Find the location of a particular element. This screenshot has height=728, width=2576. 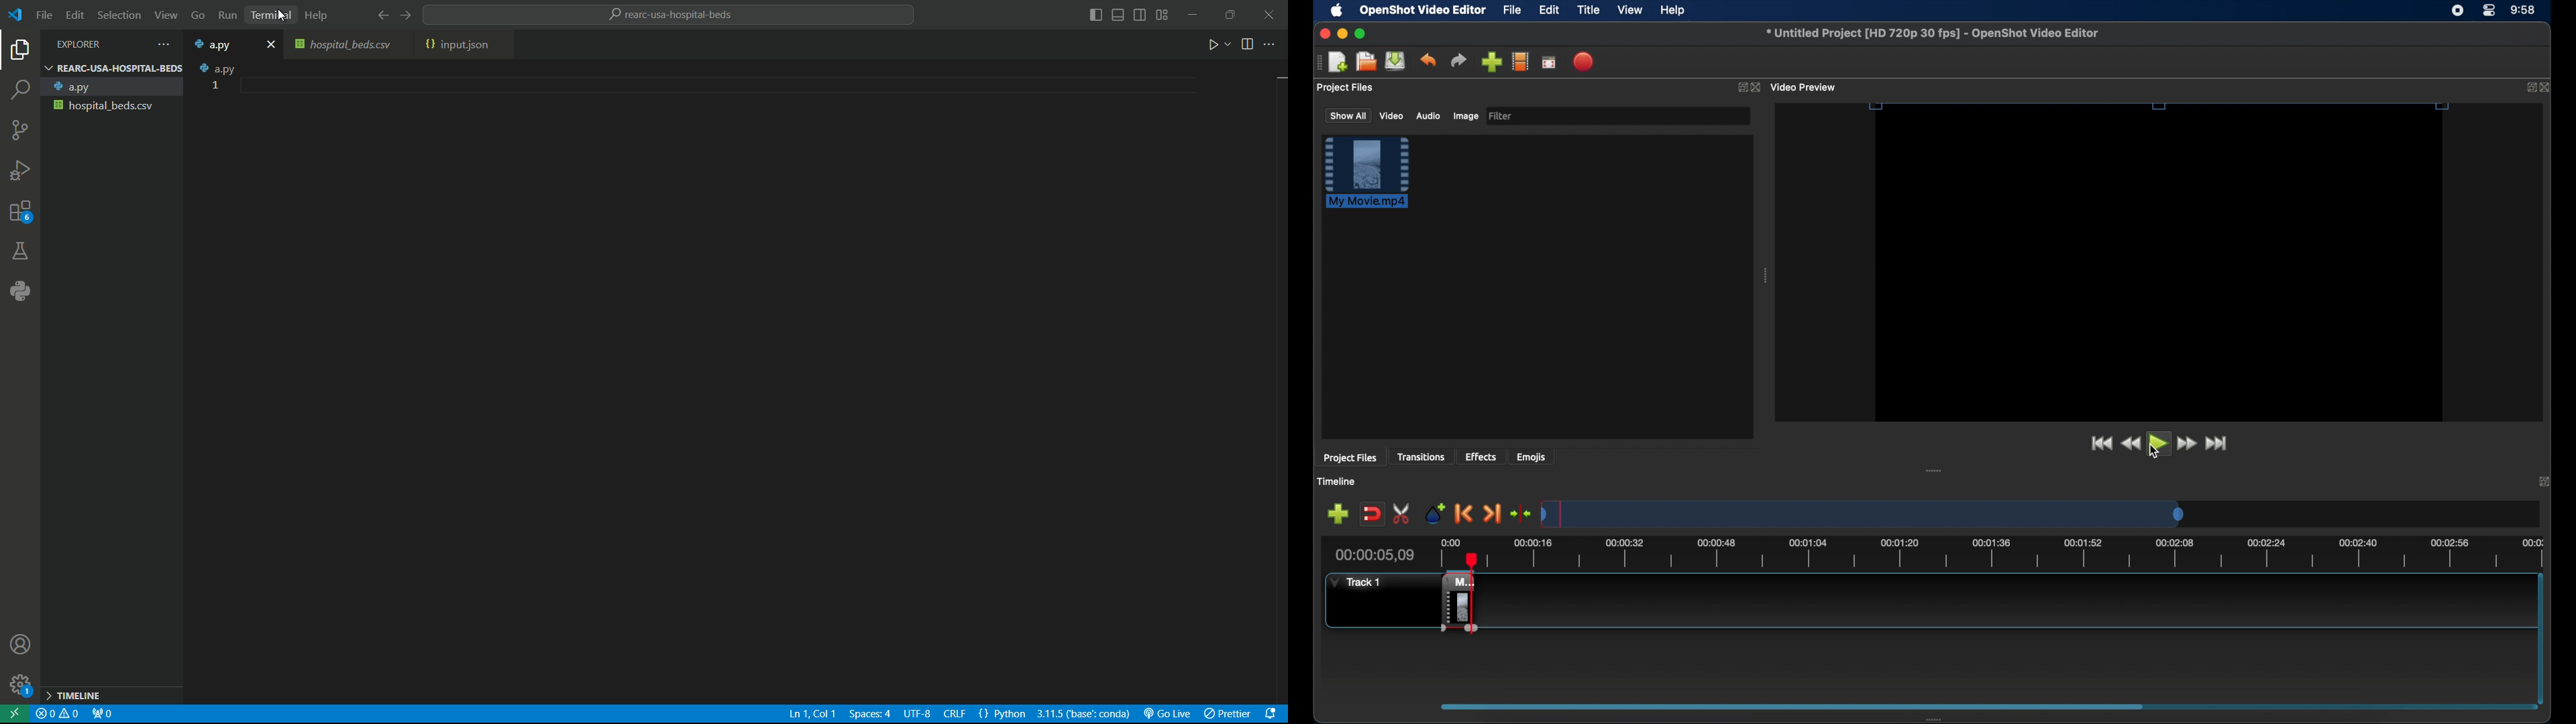

expand is located at coordinates (2546, 481).